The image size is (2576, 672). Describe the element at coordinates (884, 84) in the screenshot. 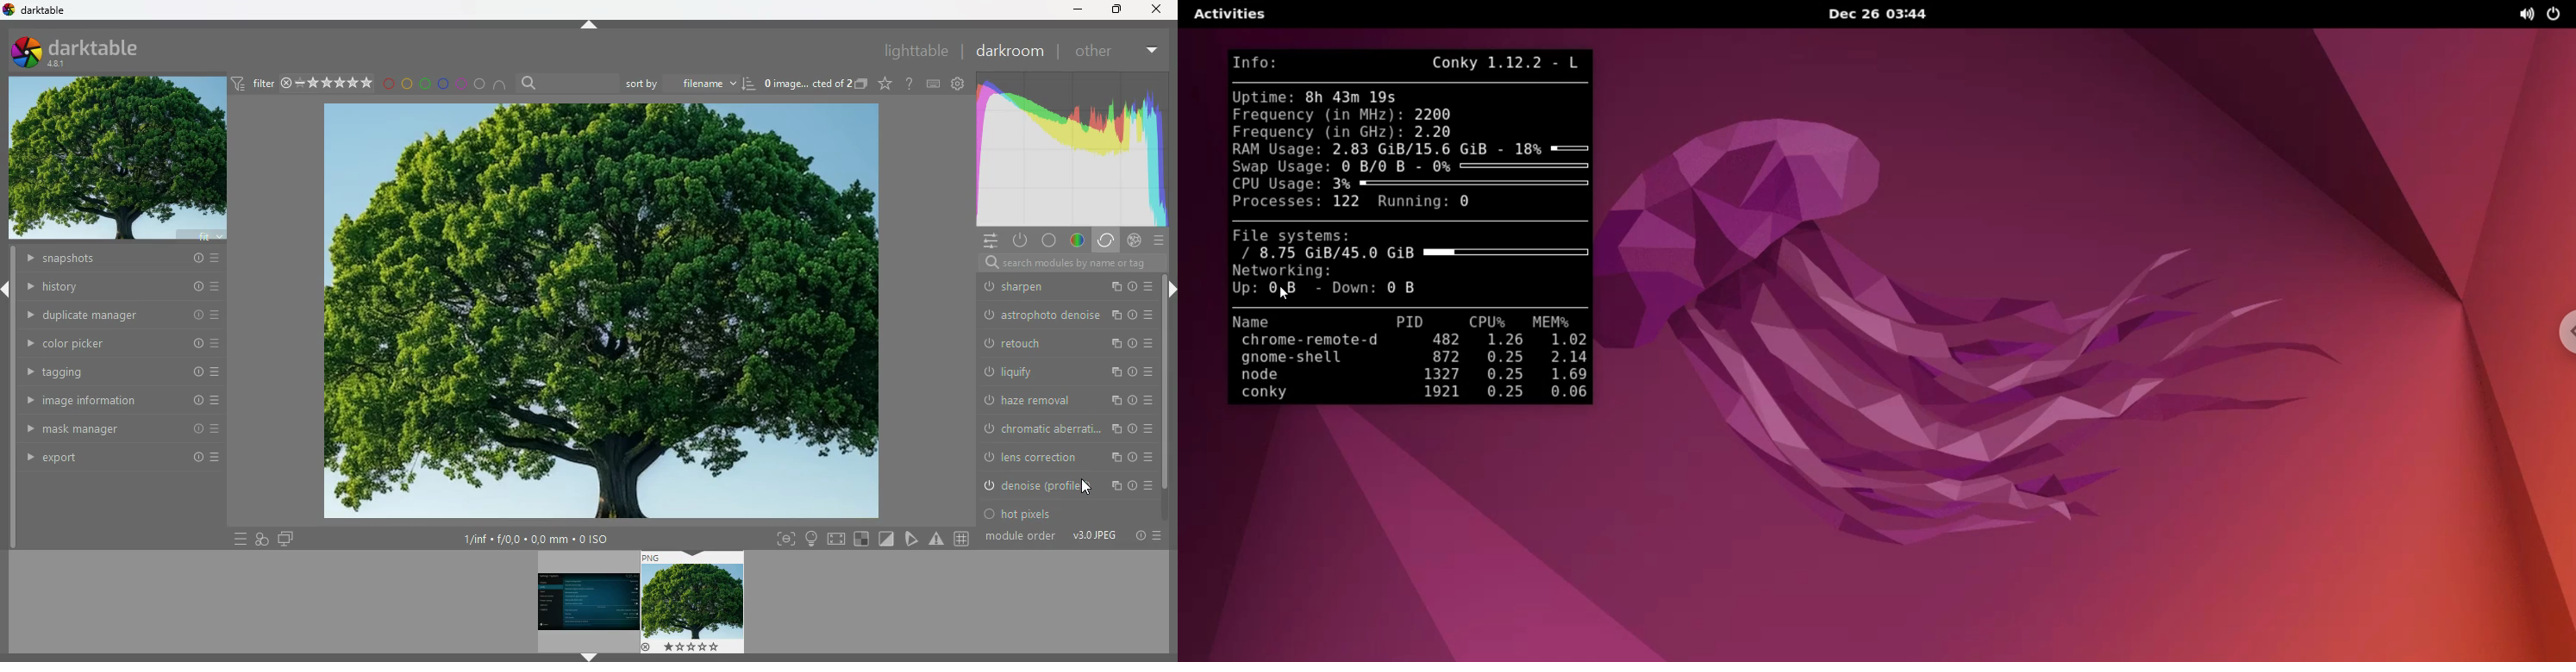

I see `favorite` at that location.